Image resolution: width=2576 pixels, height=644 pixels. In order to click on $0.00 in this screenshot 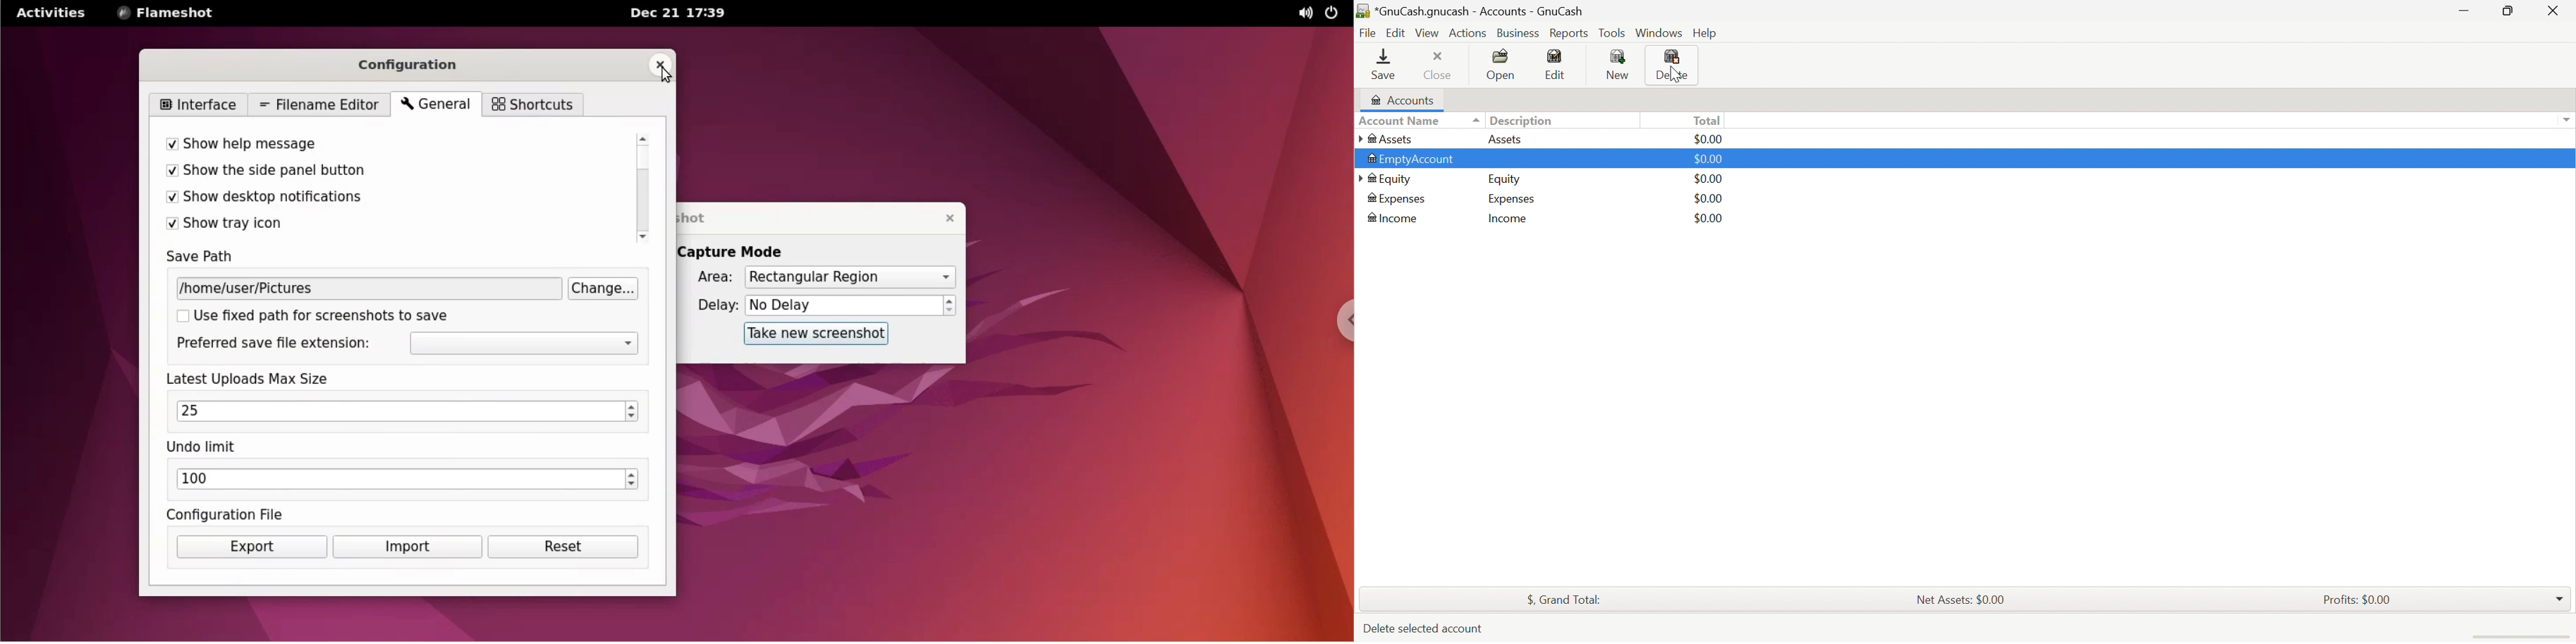, I will do `click(1707, 219)`.